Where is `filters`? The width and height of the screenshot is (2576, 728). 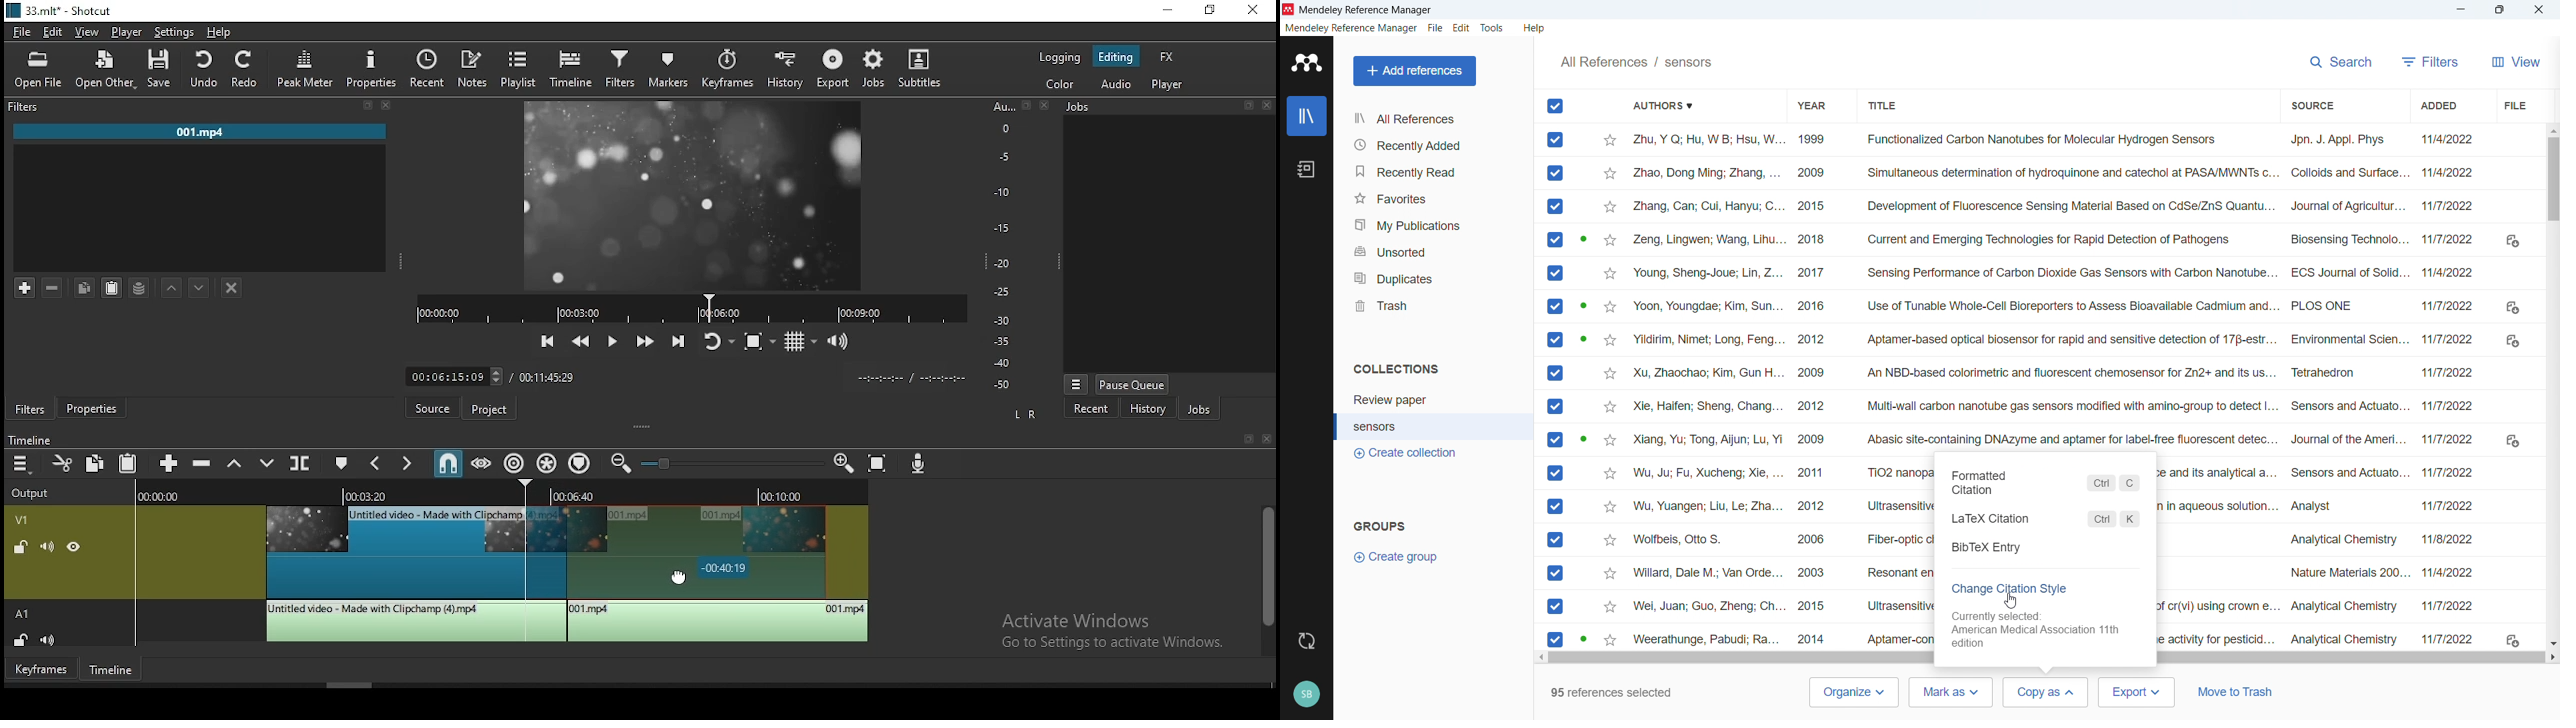
filters is located at coordinates (2431, 62).